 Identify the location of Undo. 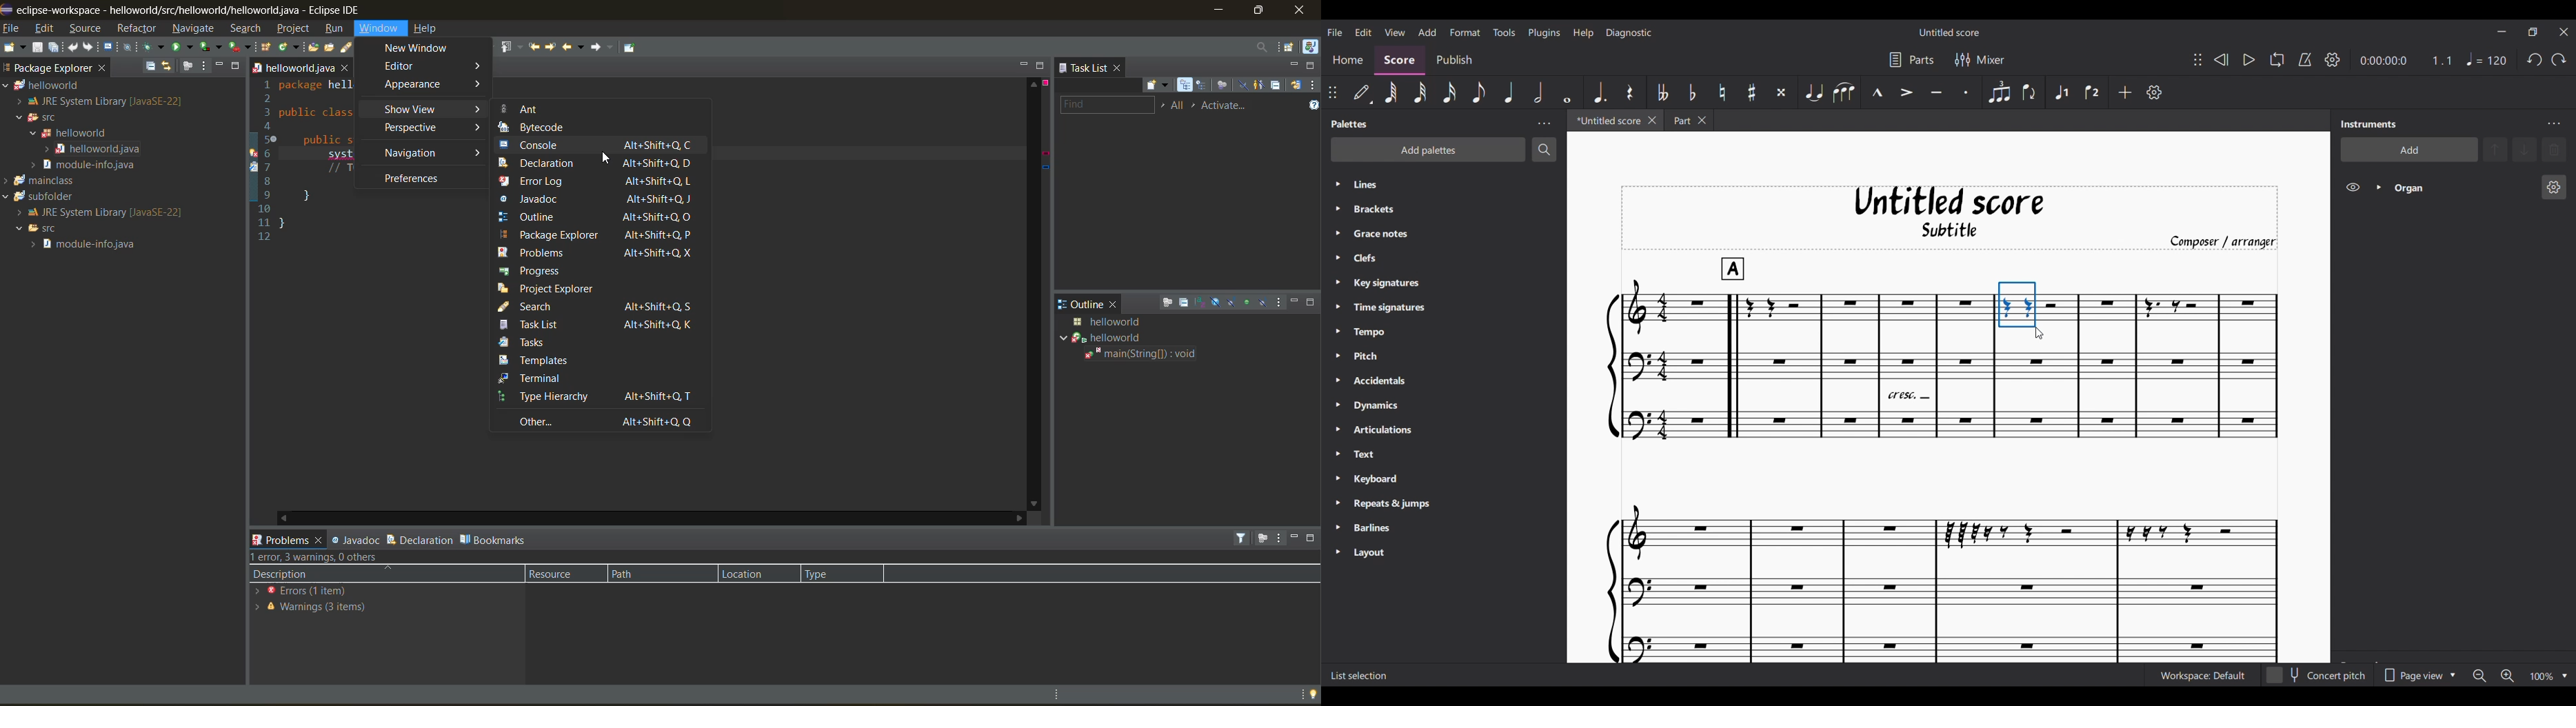
(2535, 59).